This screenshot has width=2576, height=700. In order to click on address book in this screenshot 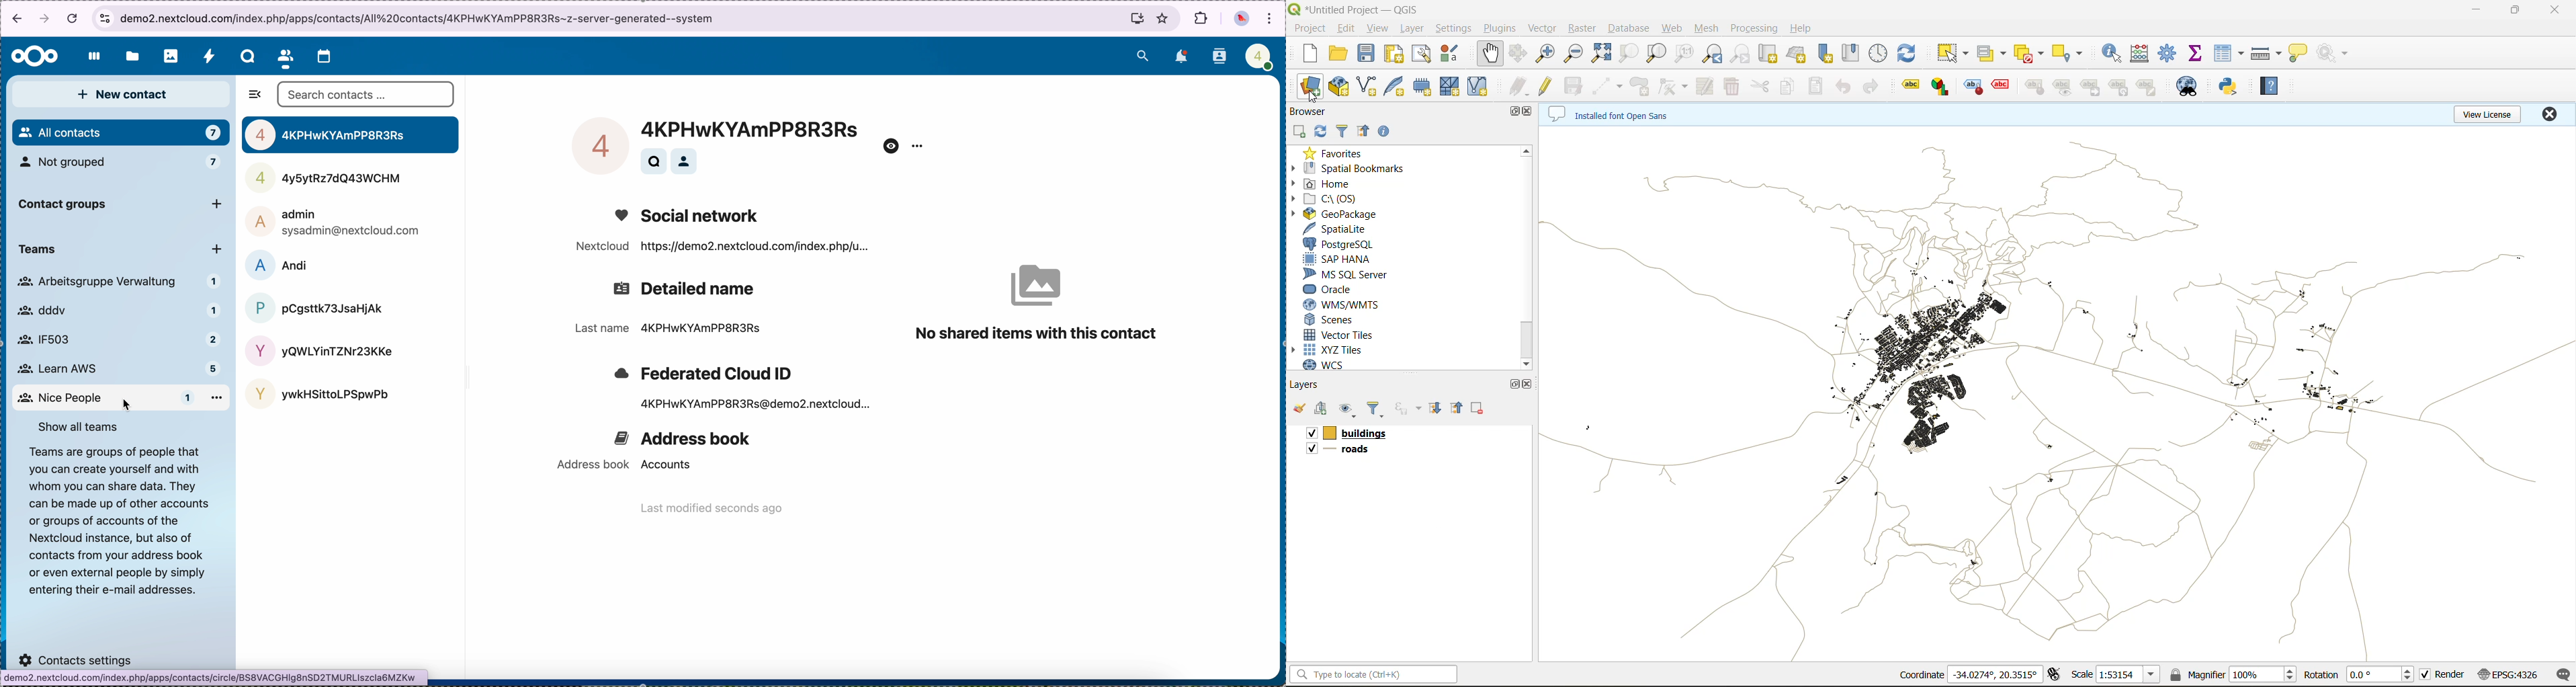, I will do `click(620, 466)`.